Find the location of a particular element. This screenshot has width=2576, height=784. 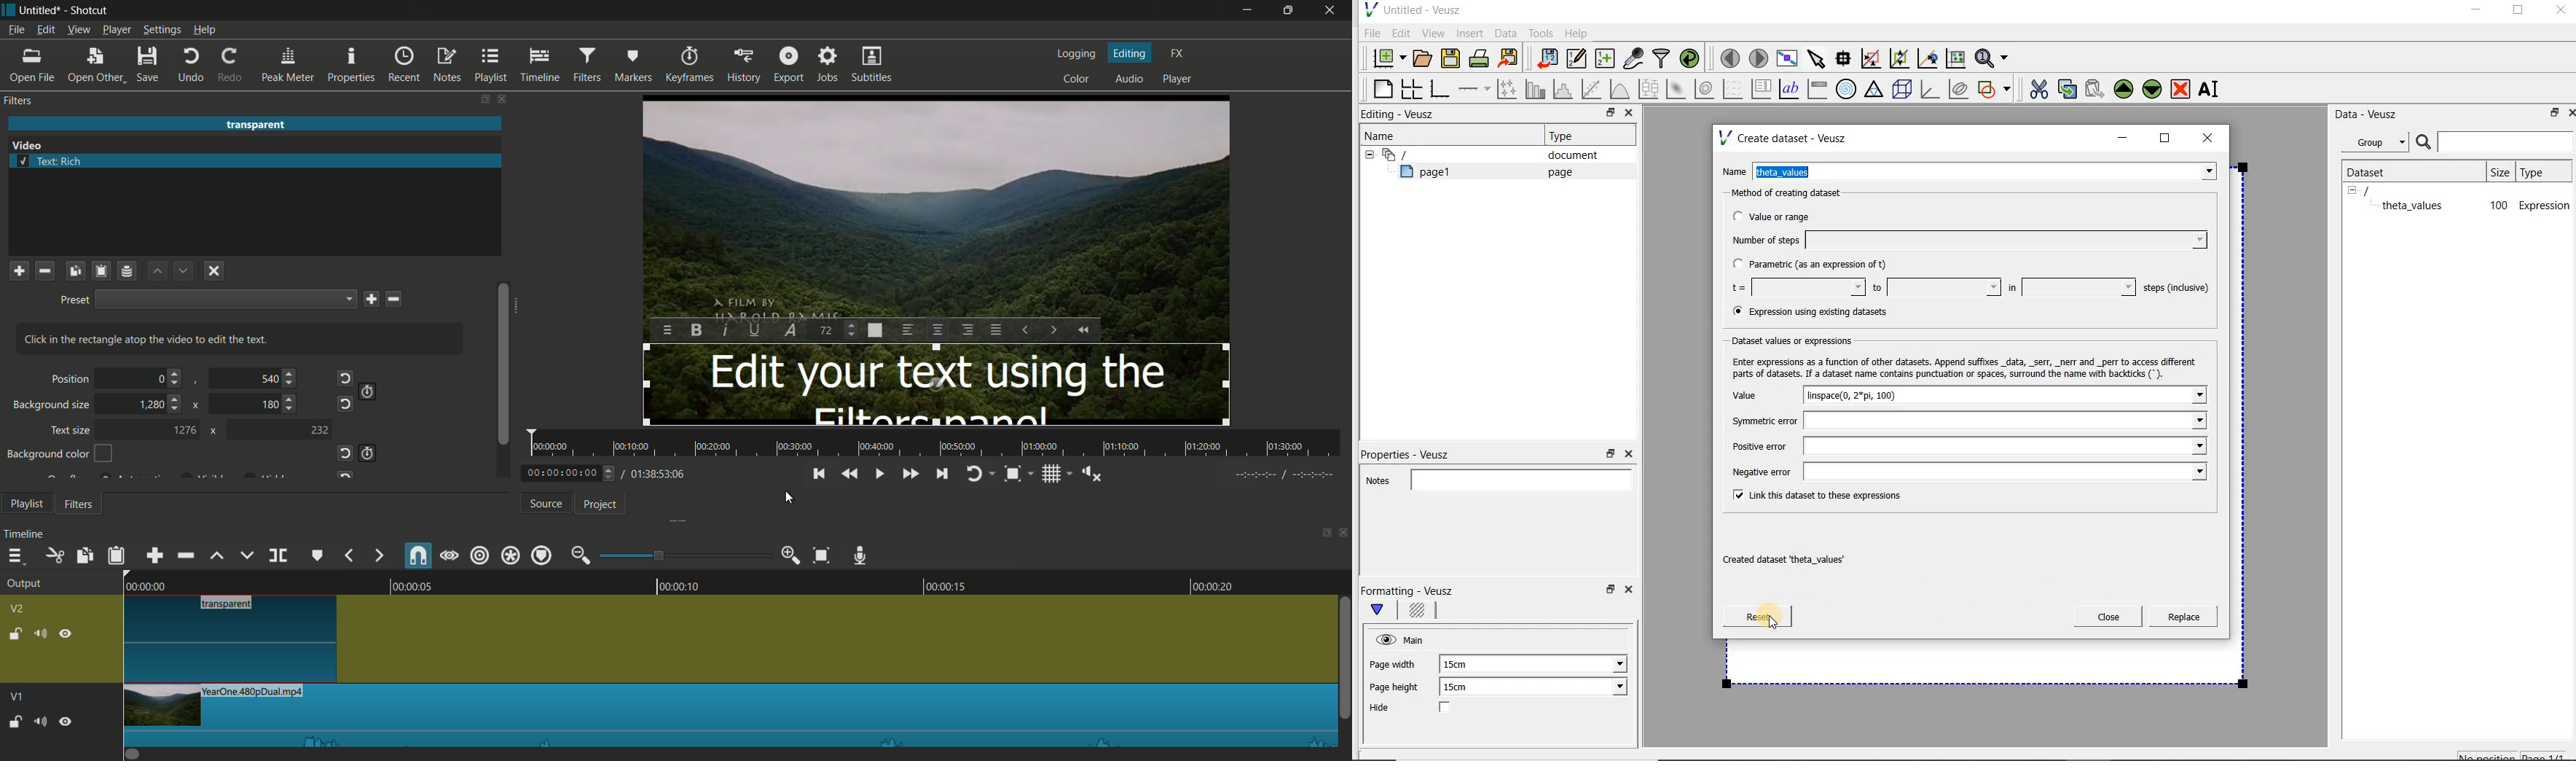

close filters is located at coordinates (504, 99).